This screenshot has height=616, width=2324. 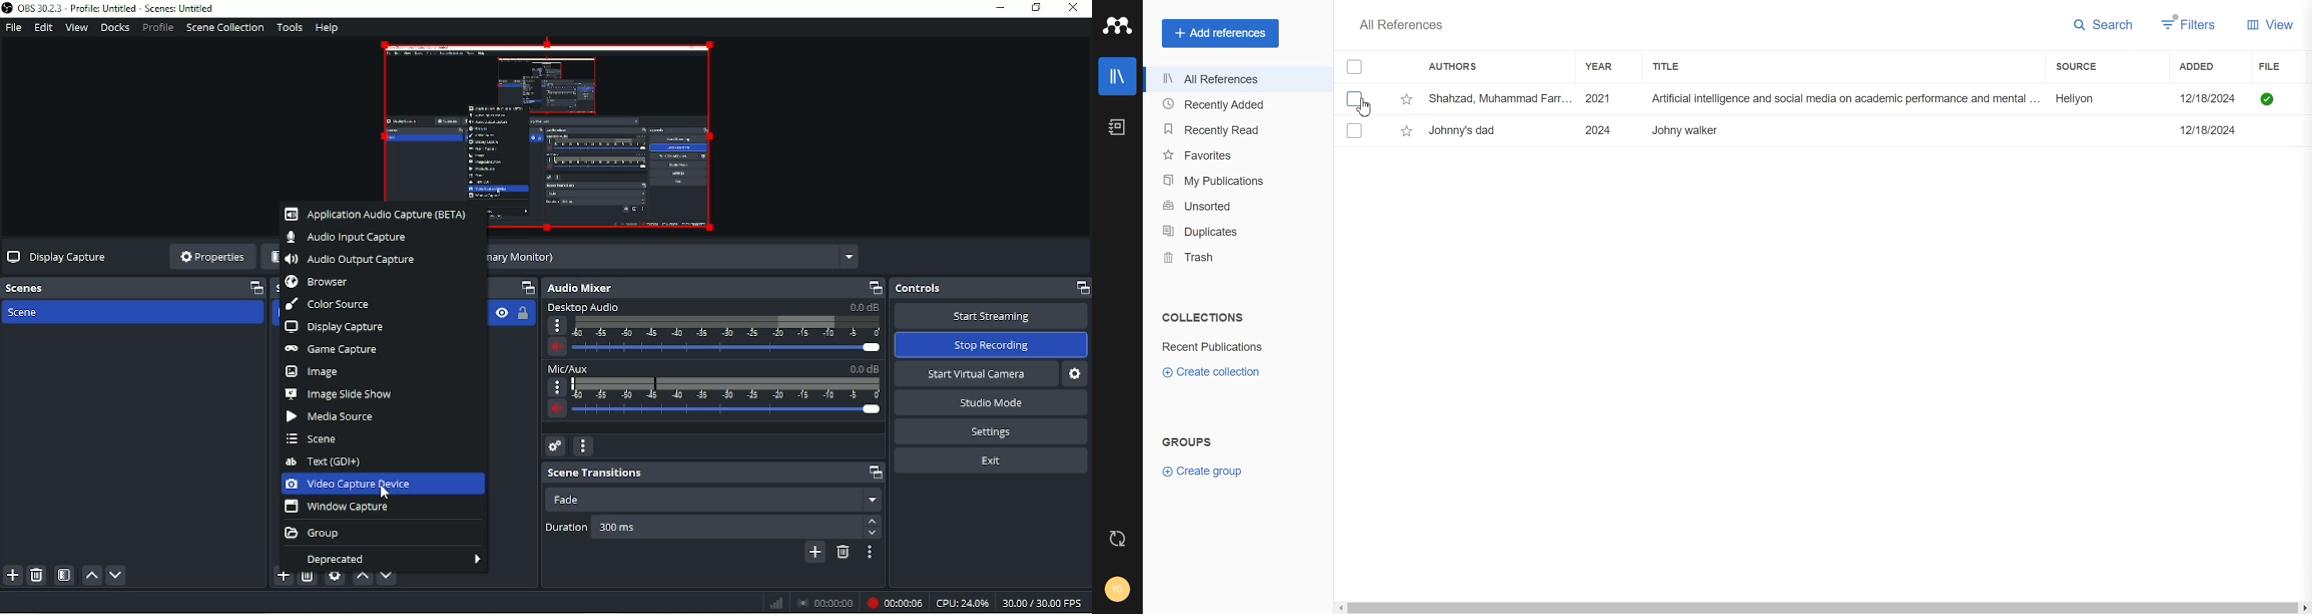 What do you see at coordinates (308, 580) in the screenshot?
I see `Remove selected source(s)` at bounding box center [308, 580].